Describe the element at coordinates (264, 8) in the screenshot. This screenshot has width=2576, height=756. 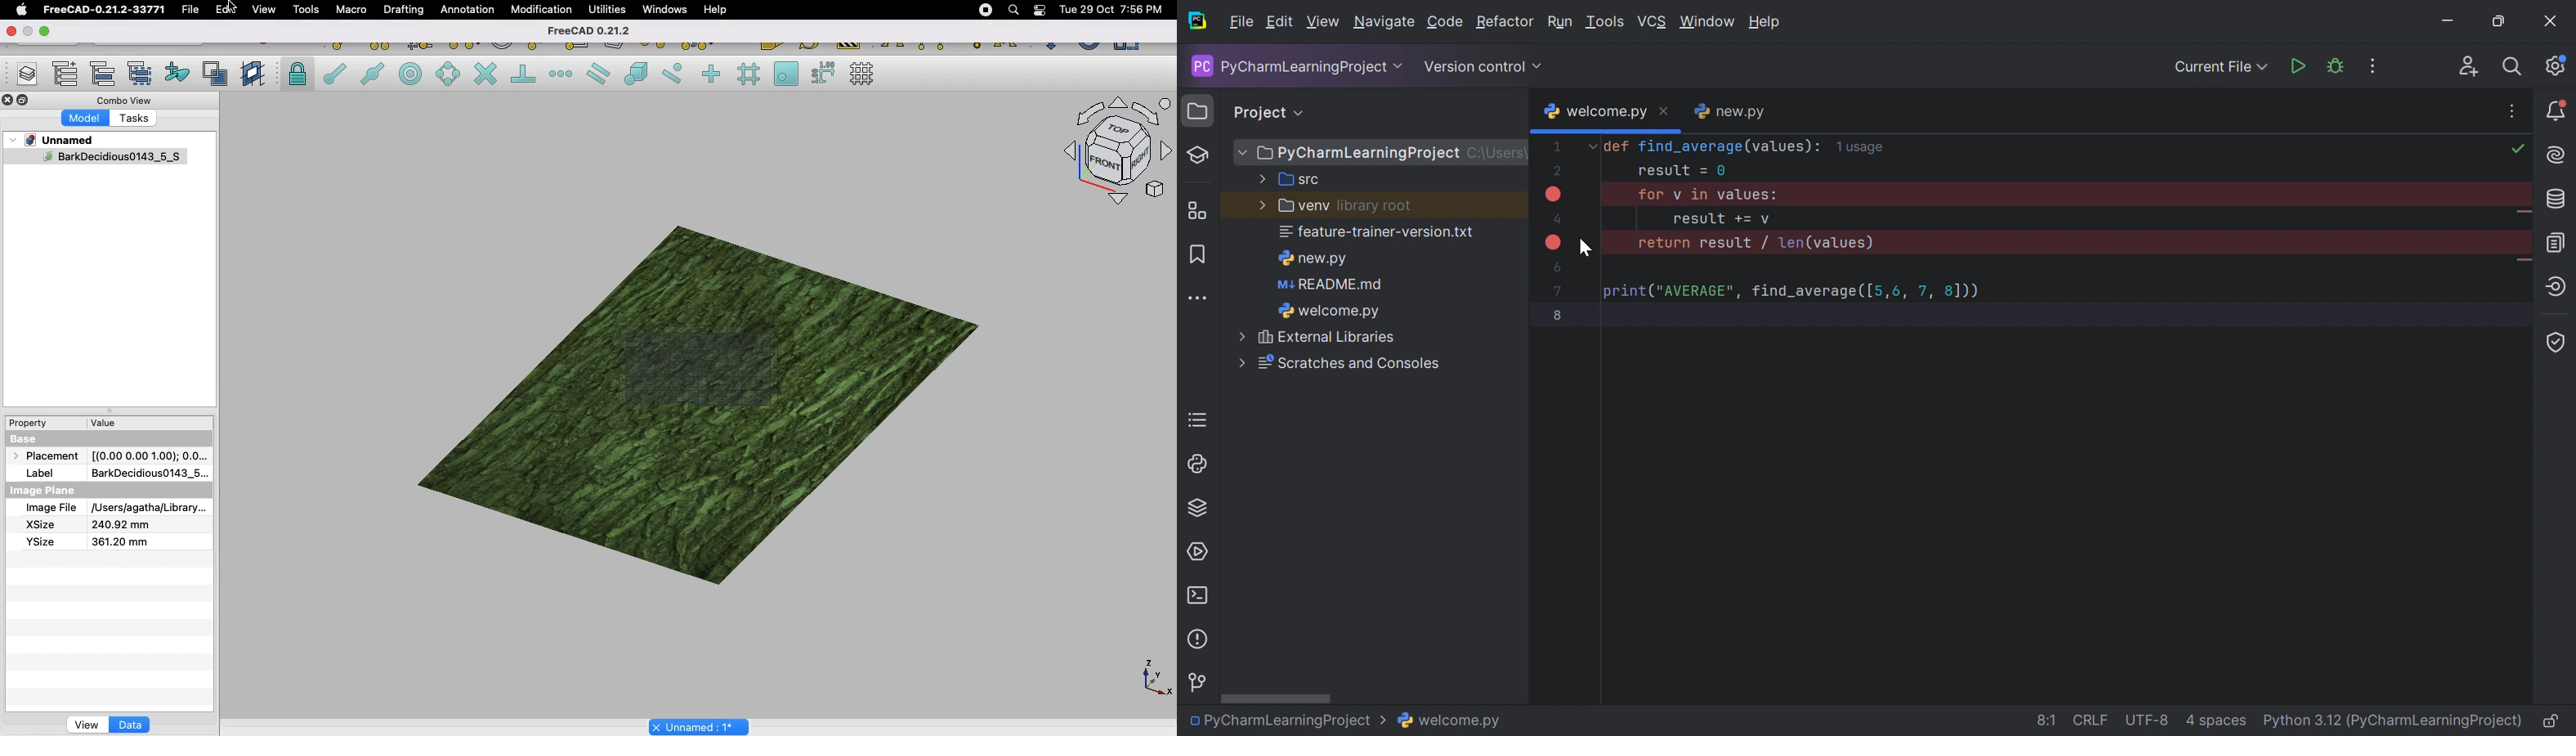
I see `View` at that location.